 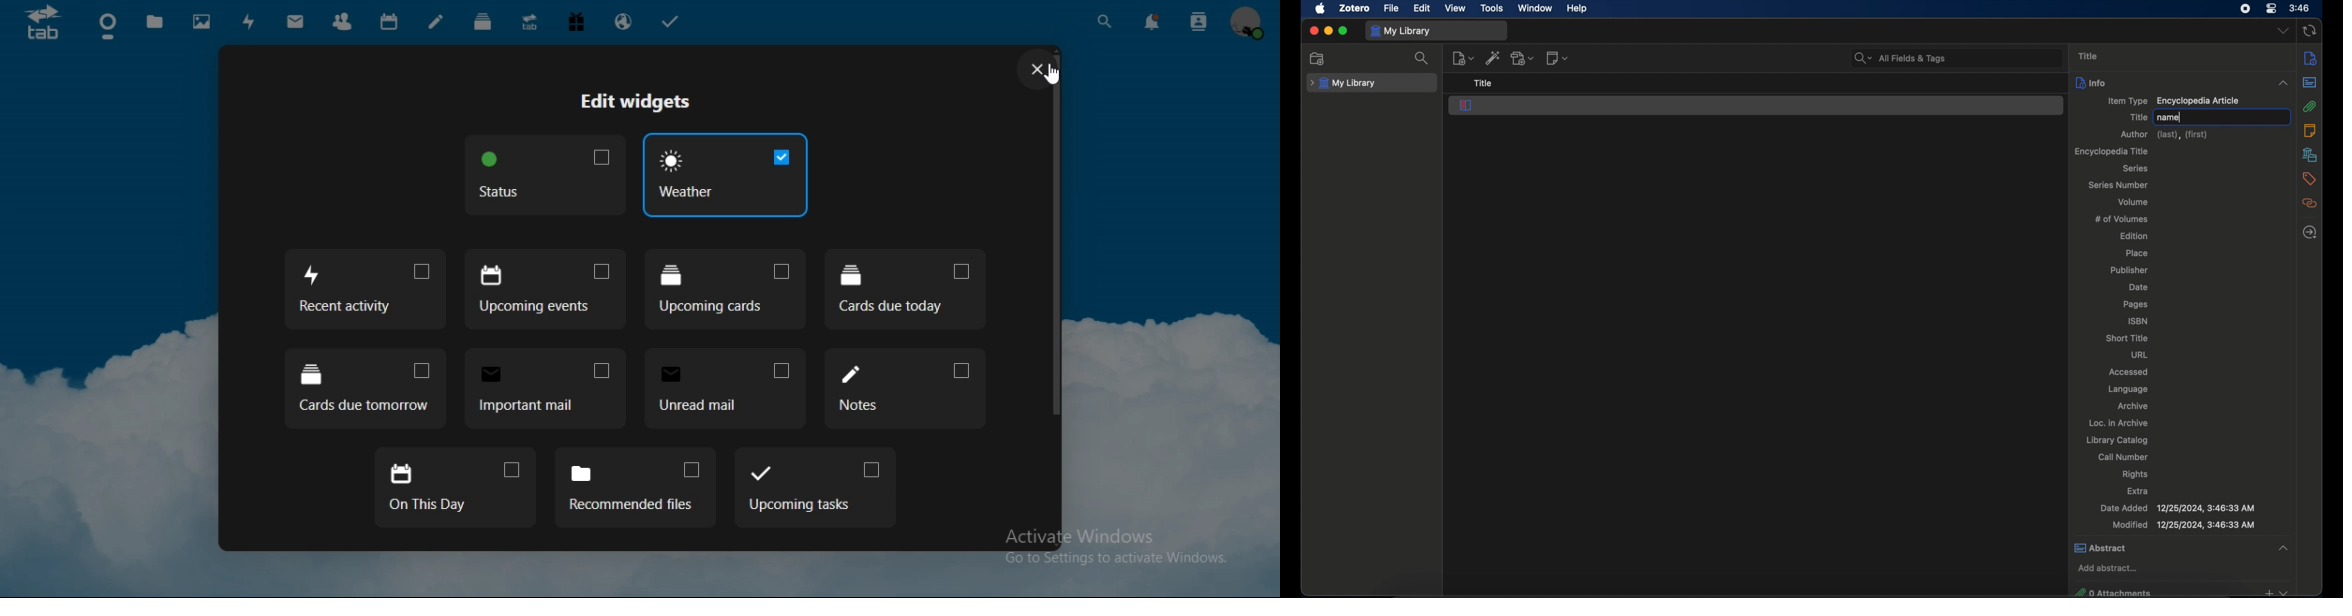 What do you see at coordinates (2246, 8) in the screenshot?
I see `screen recorder` at bounding box center [2246, 8].